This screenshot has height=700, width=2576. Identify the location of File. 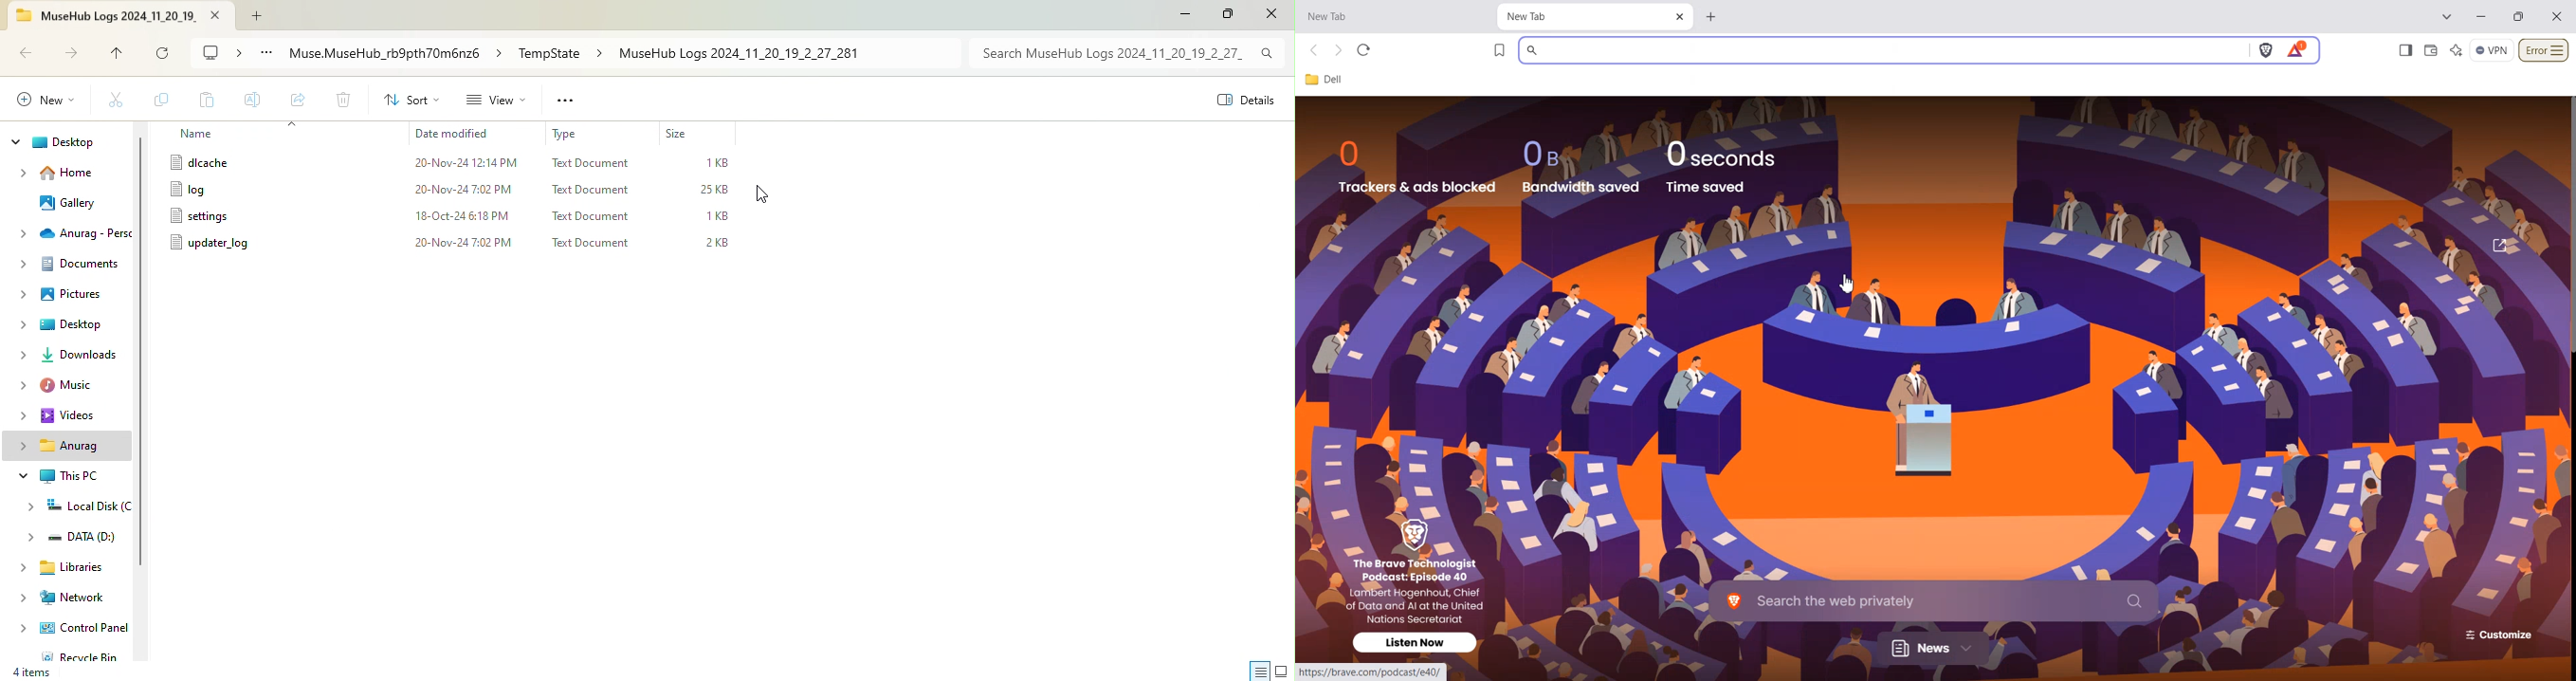
(446, 192).